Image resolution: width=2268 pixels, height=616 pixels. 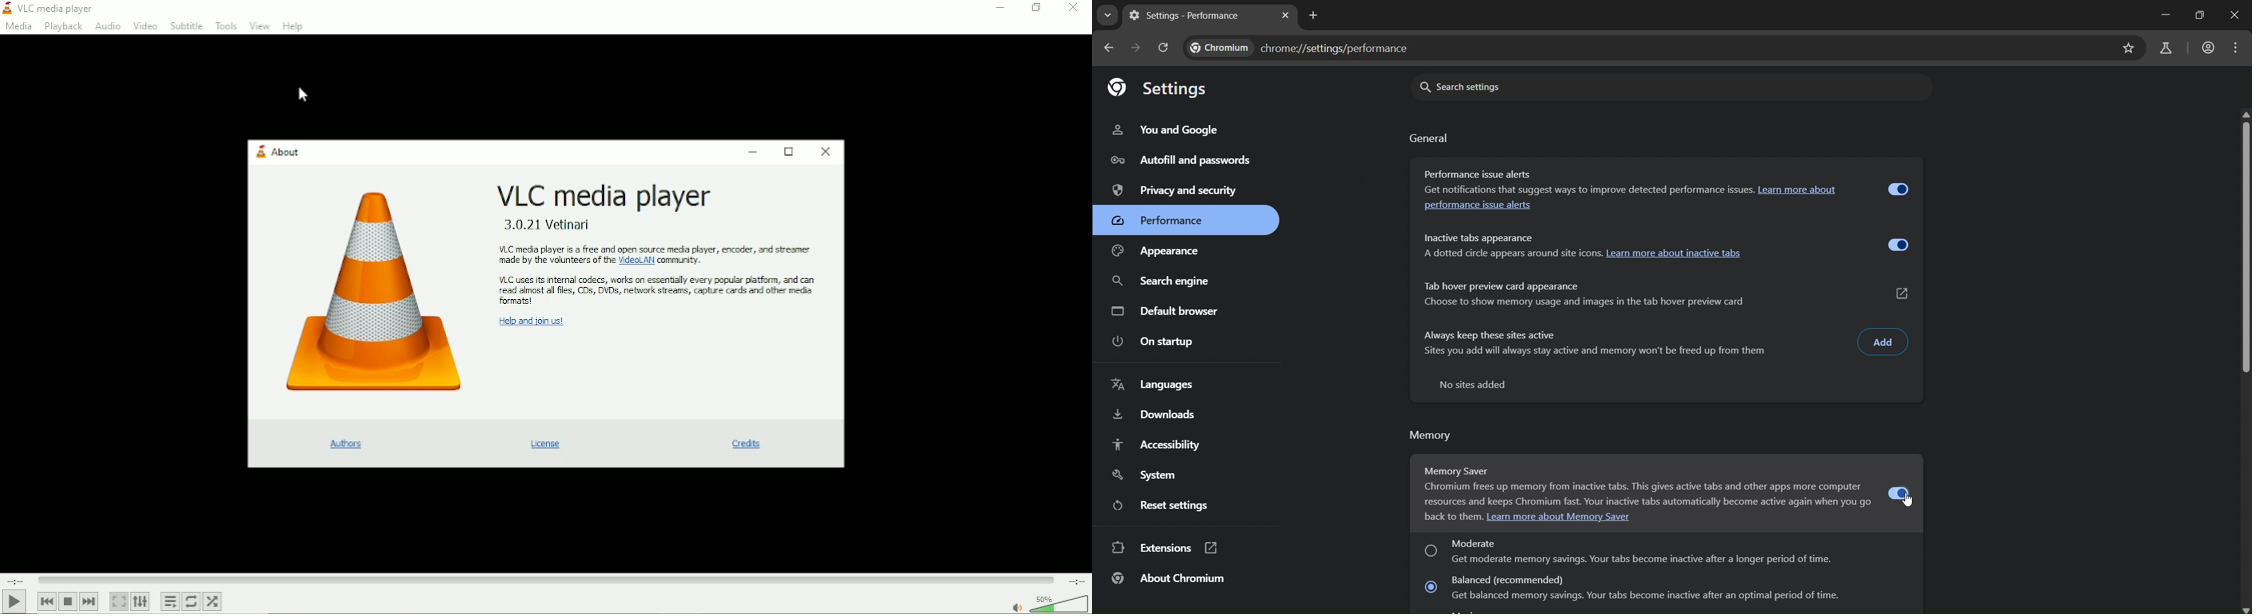 I want to click on go forward one page, so click(x=1138, y=48).